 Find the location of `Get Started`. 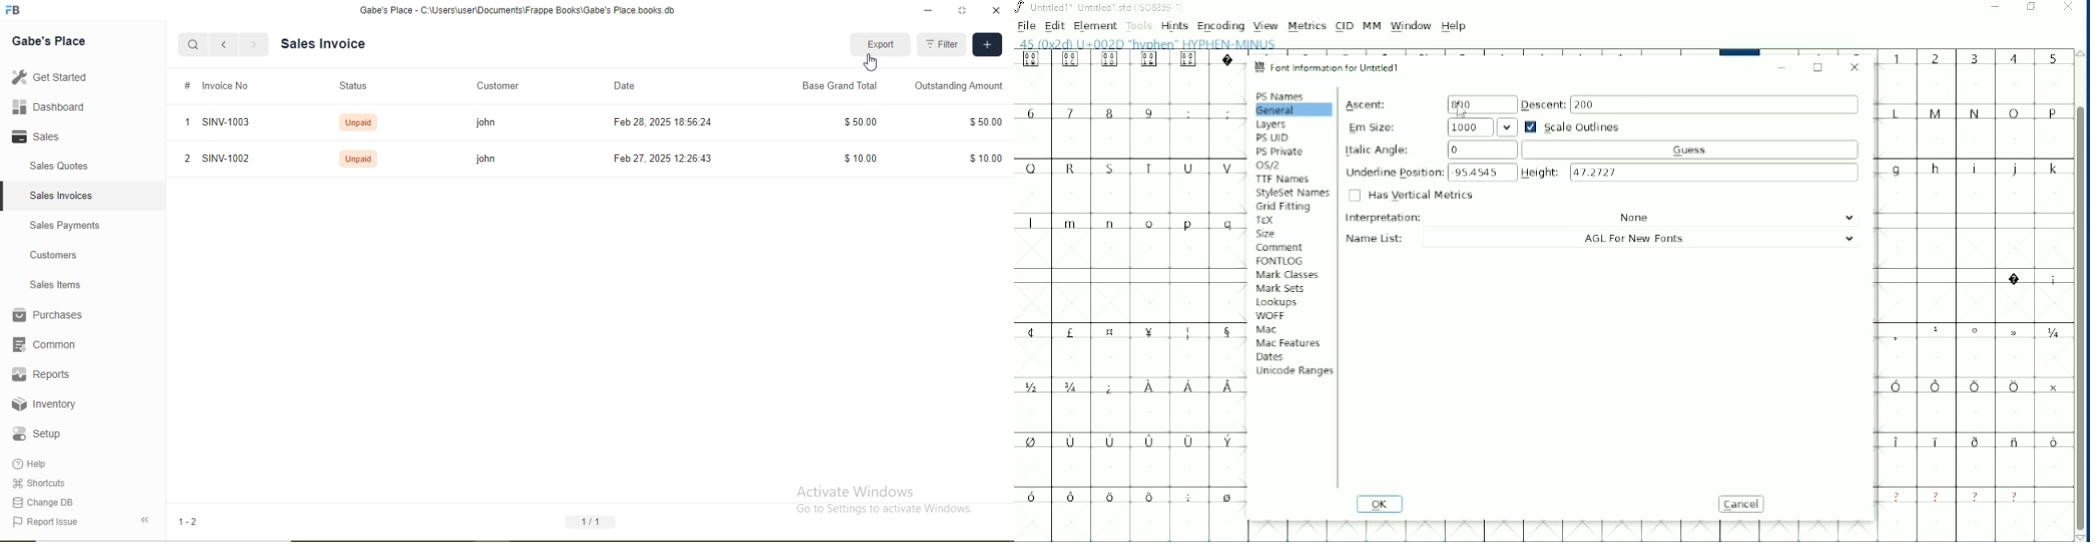

Get Started is located at coordinates (53, 76).